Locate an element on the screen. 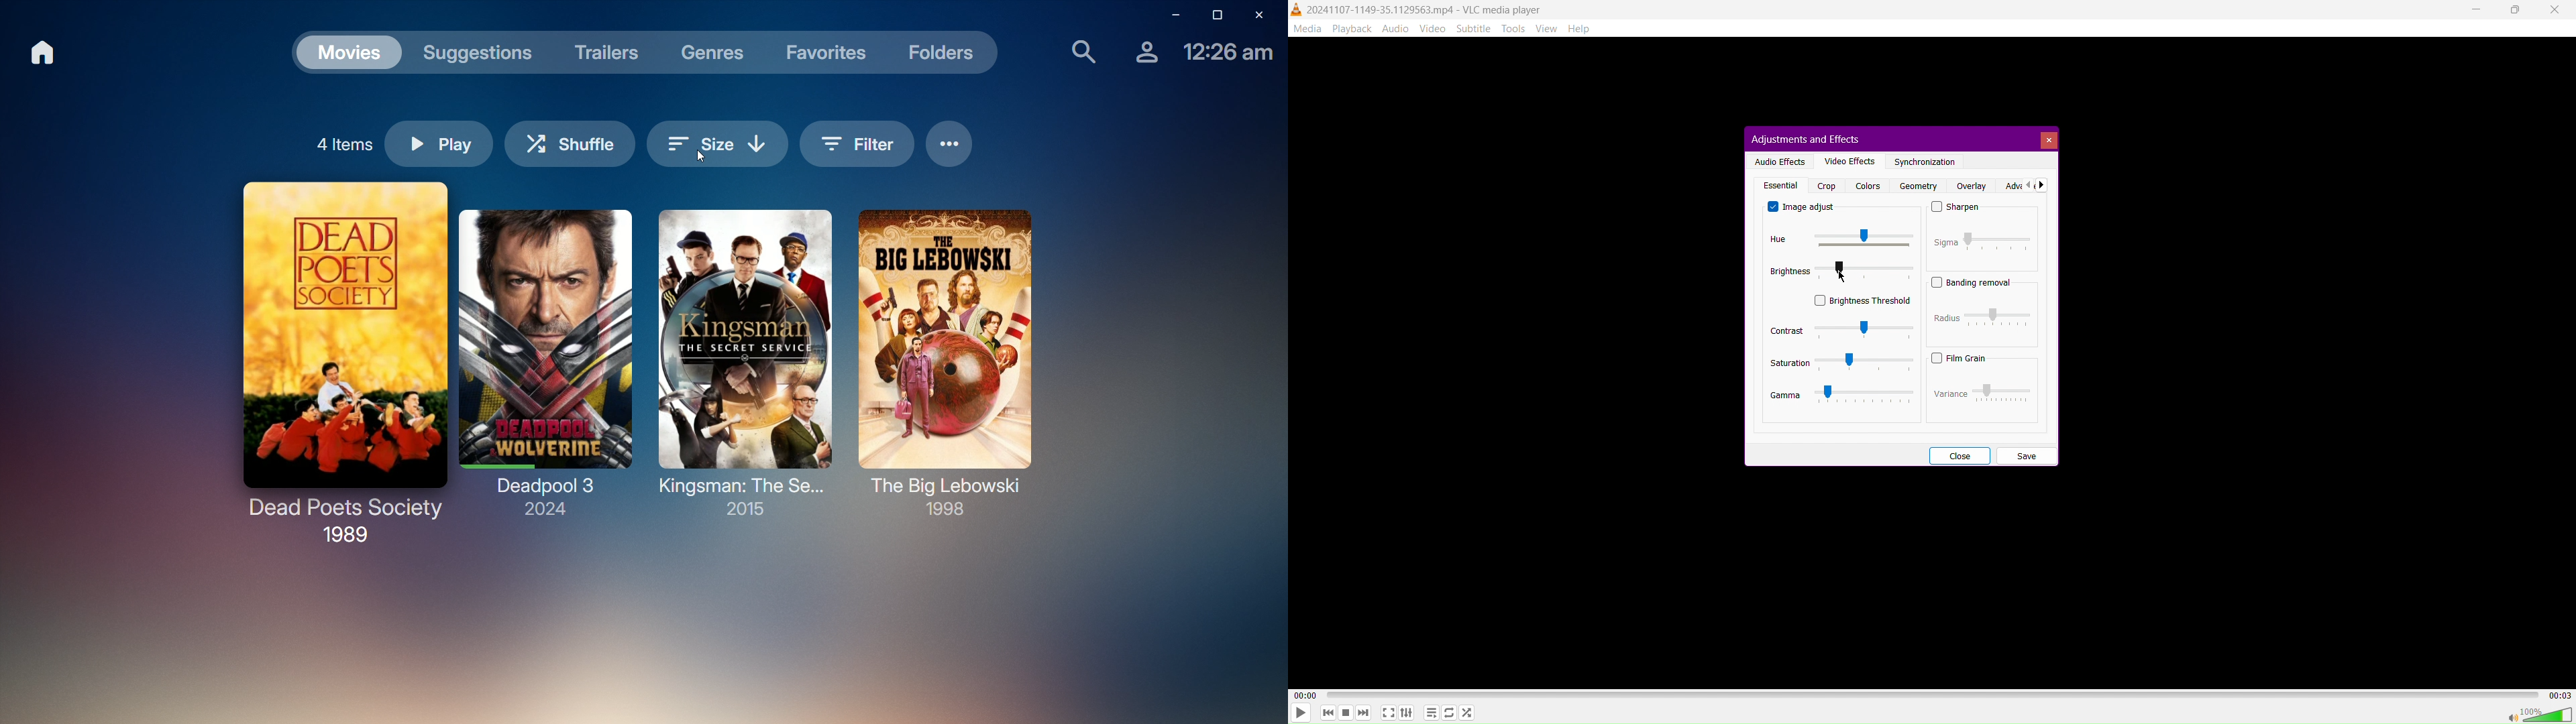 This screenshot has width=2576, height=728. Volume 100% is located at coordinates (2538, 714).